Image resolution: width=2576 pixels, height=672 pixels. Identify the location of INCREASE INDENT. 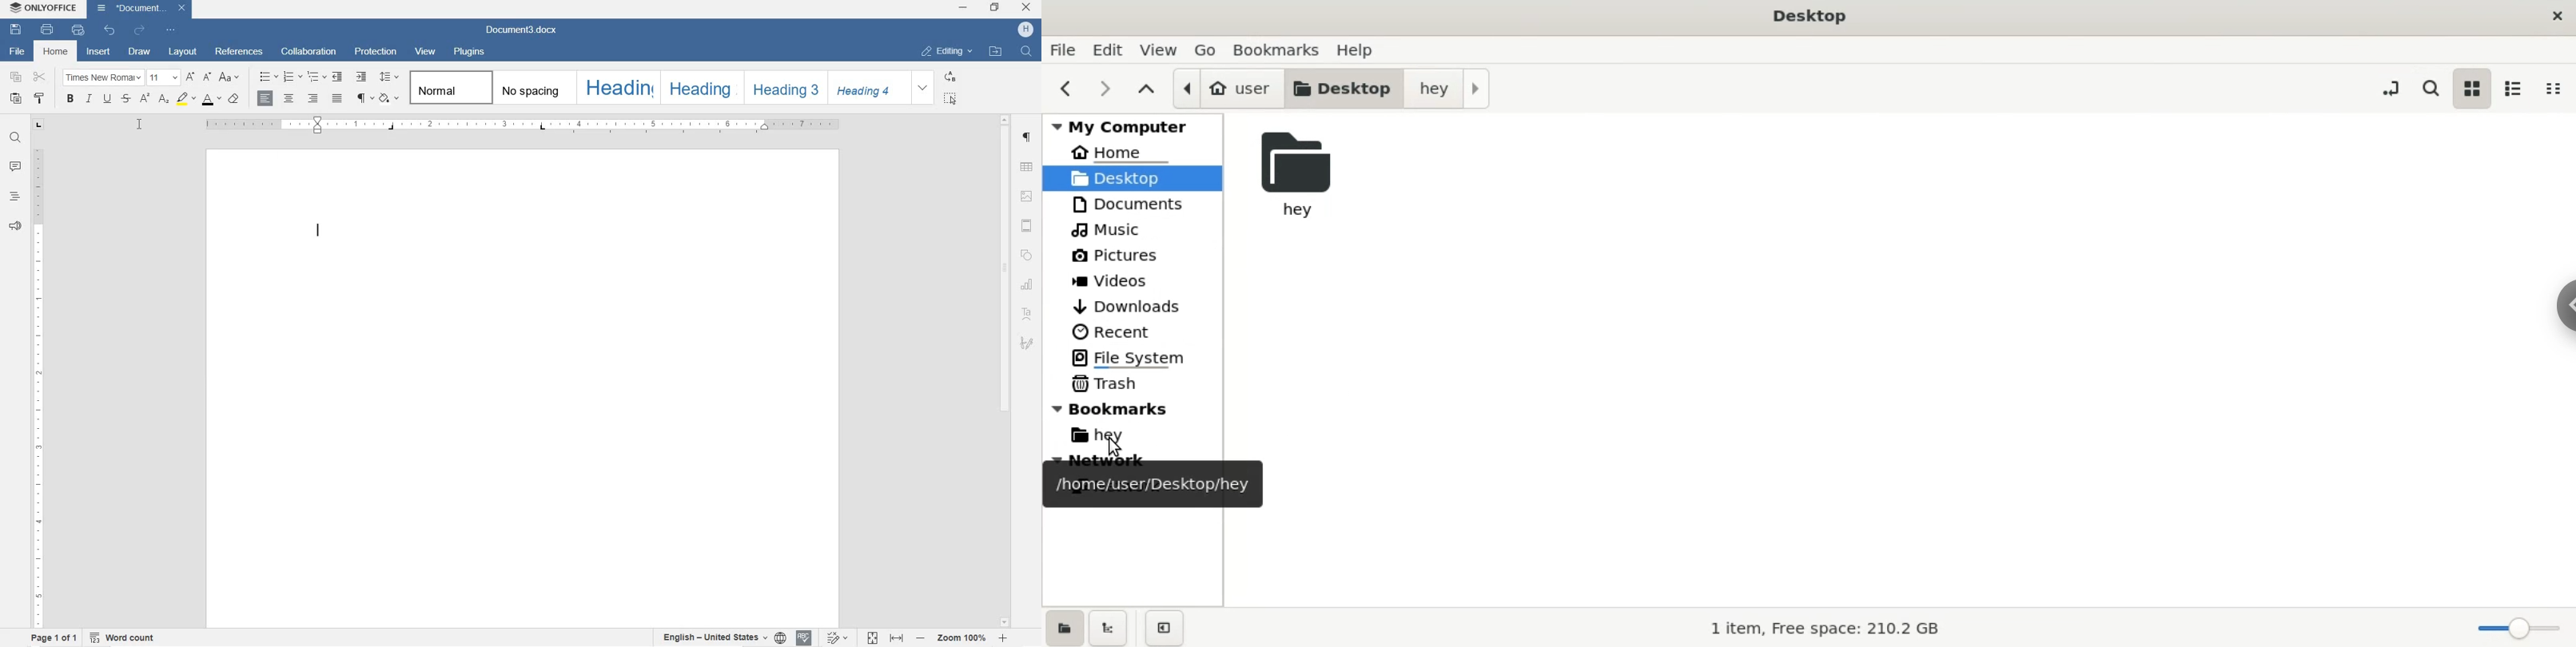
(362, 77).